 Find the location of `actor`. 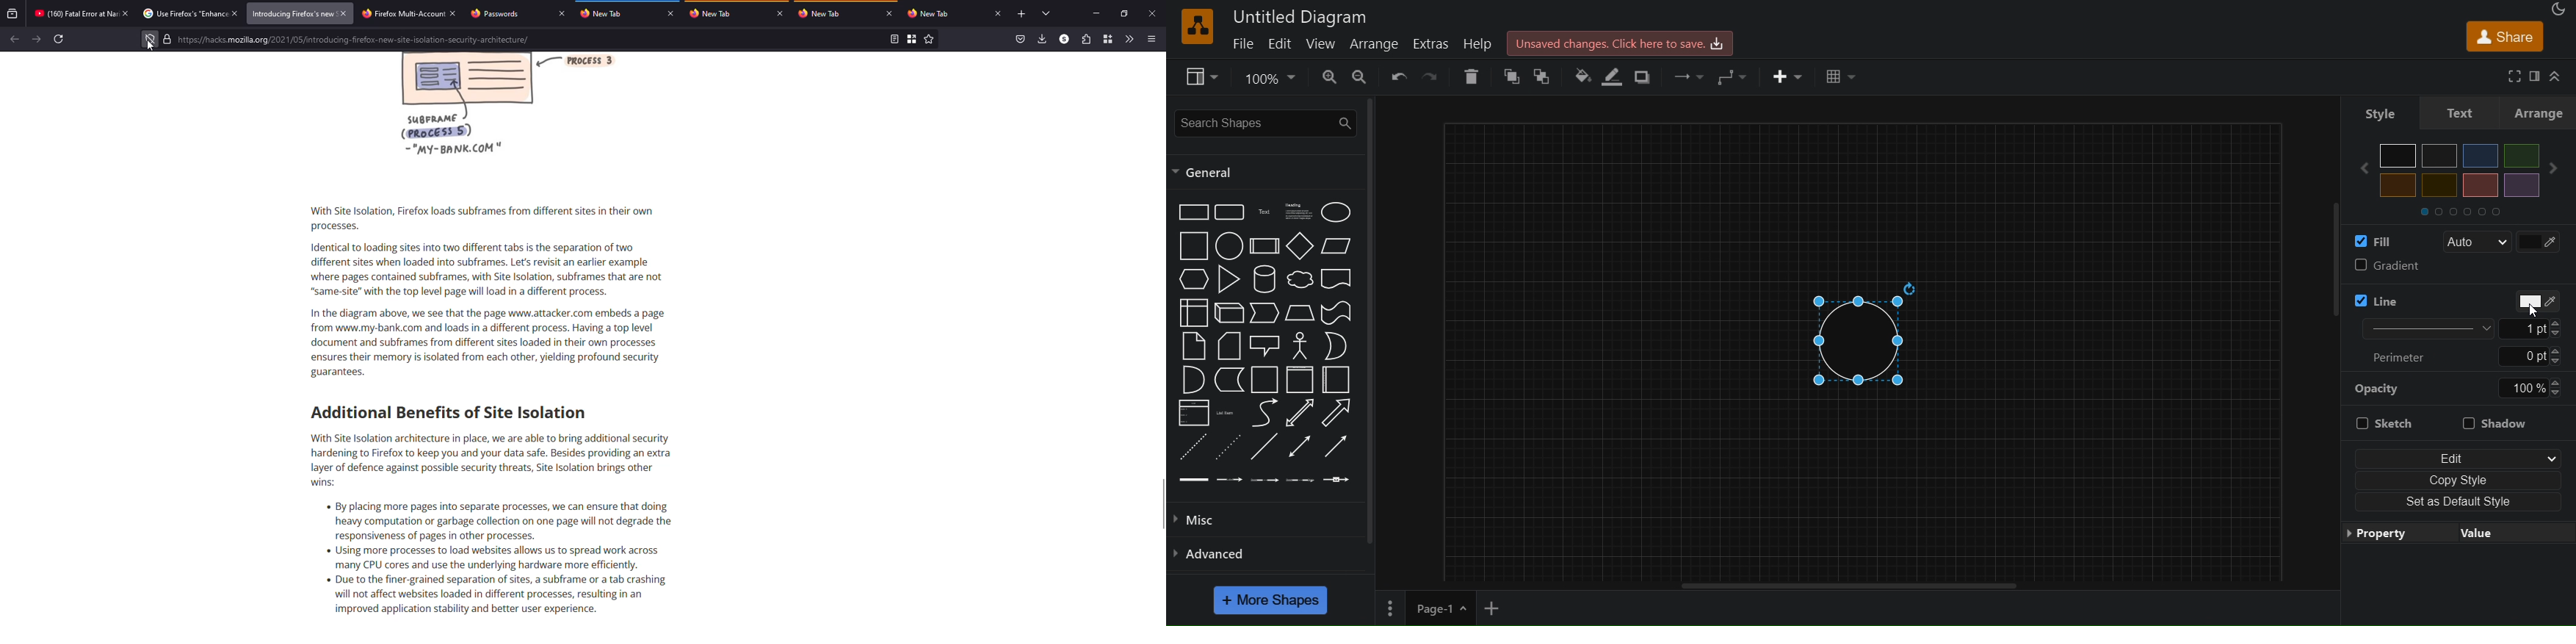

actor is located at coordinates (1301, 346).